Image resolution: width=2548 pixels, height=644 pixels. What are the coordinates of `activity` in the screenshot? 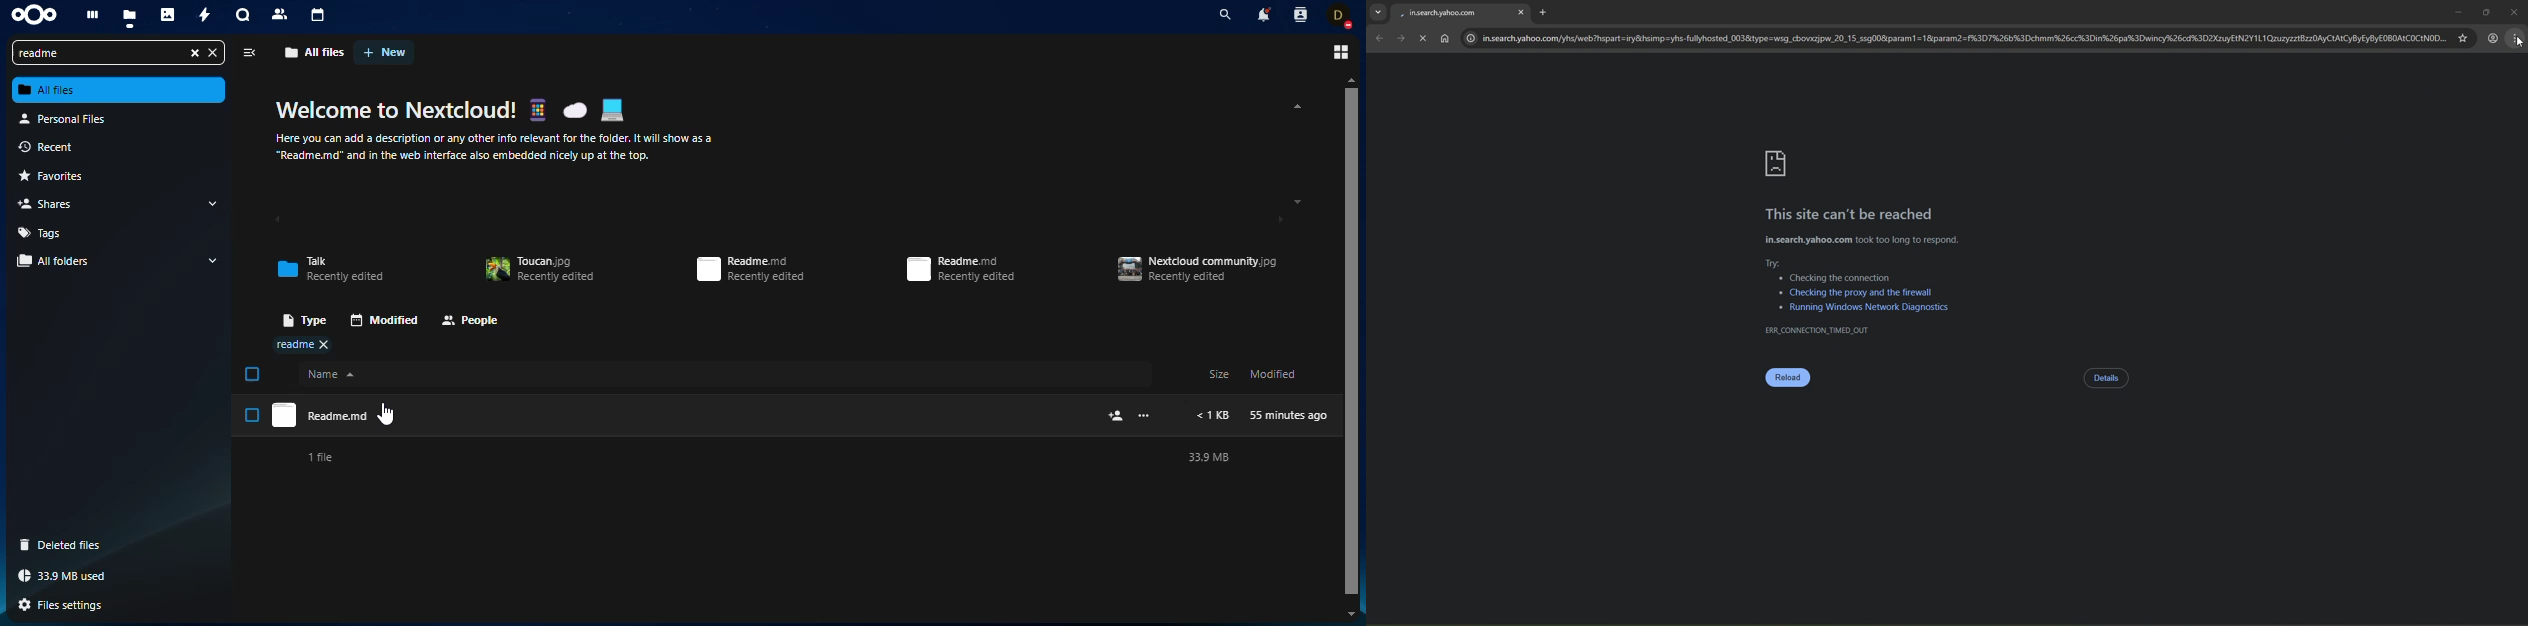 It's located at (206, 16).